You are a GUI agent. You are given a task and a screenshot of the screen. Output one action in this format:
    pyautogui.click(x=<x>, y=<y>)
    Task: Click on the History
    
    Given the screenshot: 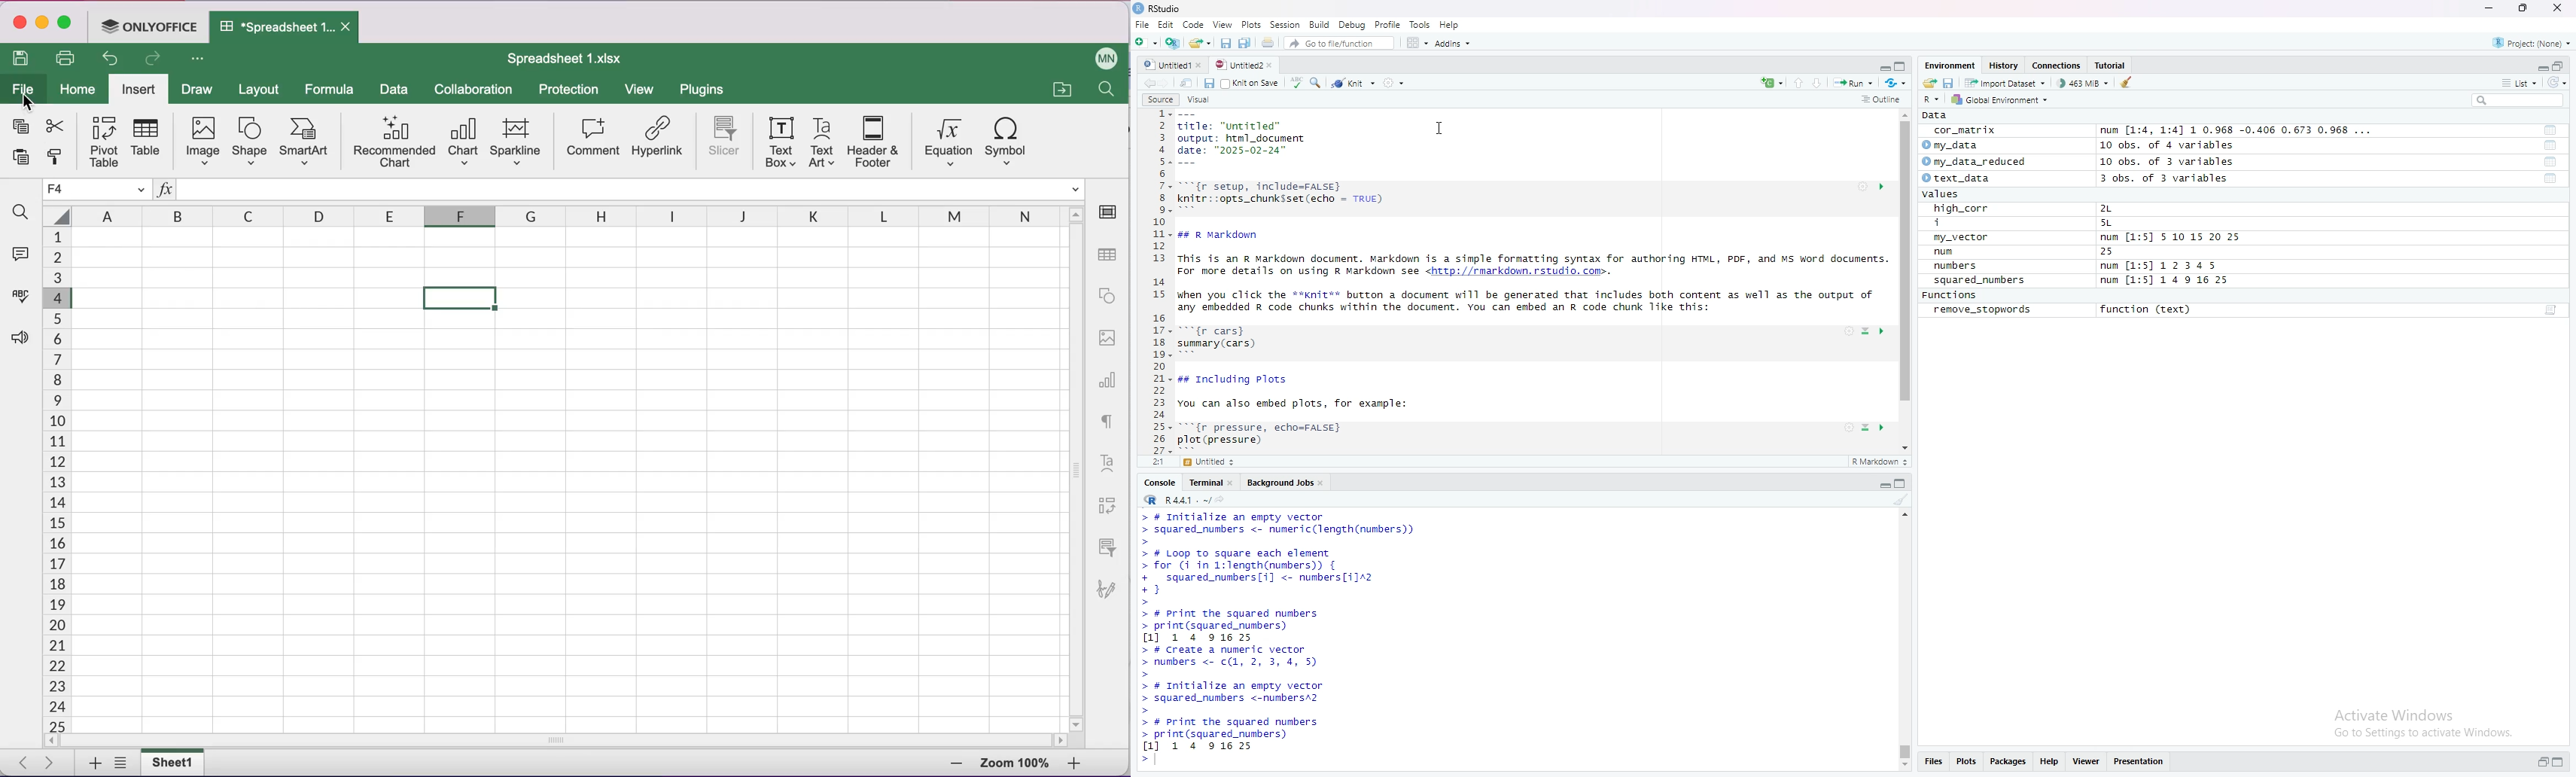 What is the action you would take?
    pyautogui.click(x=2005, y=65)
    